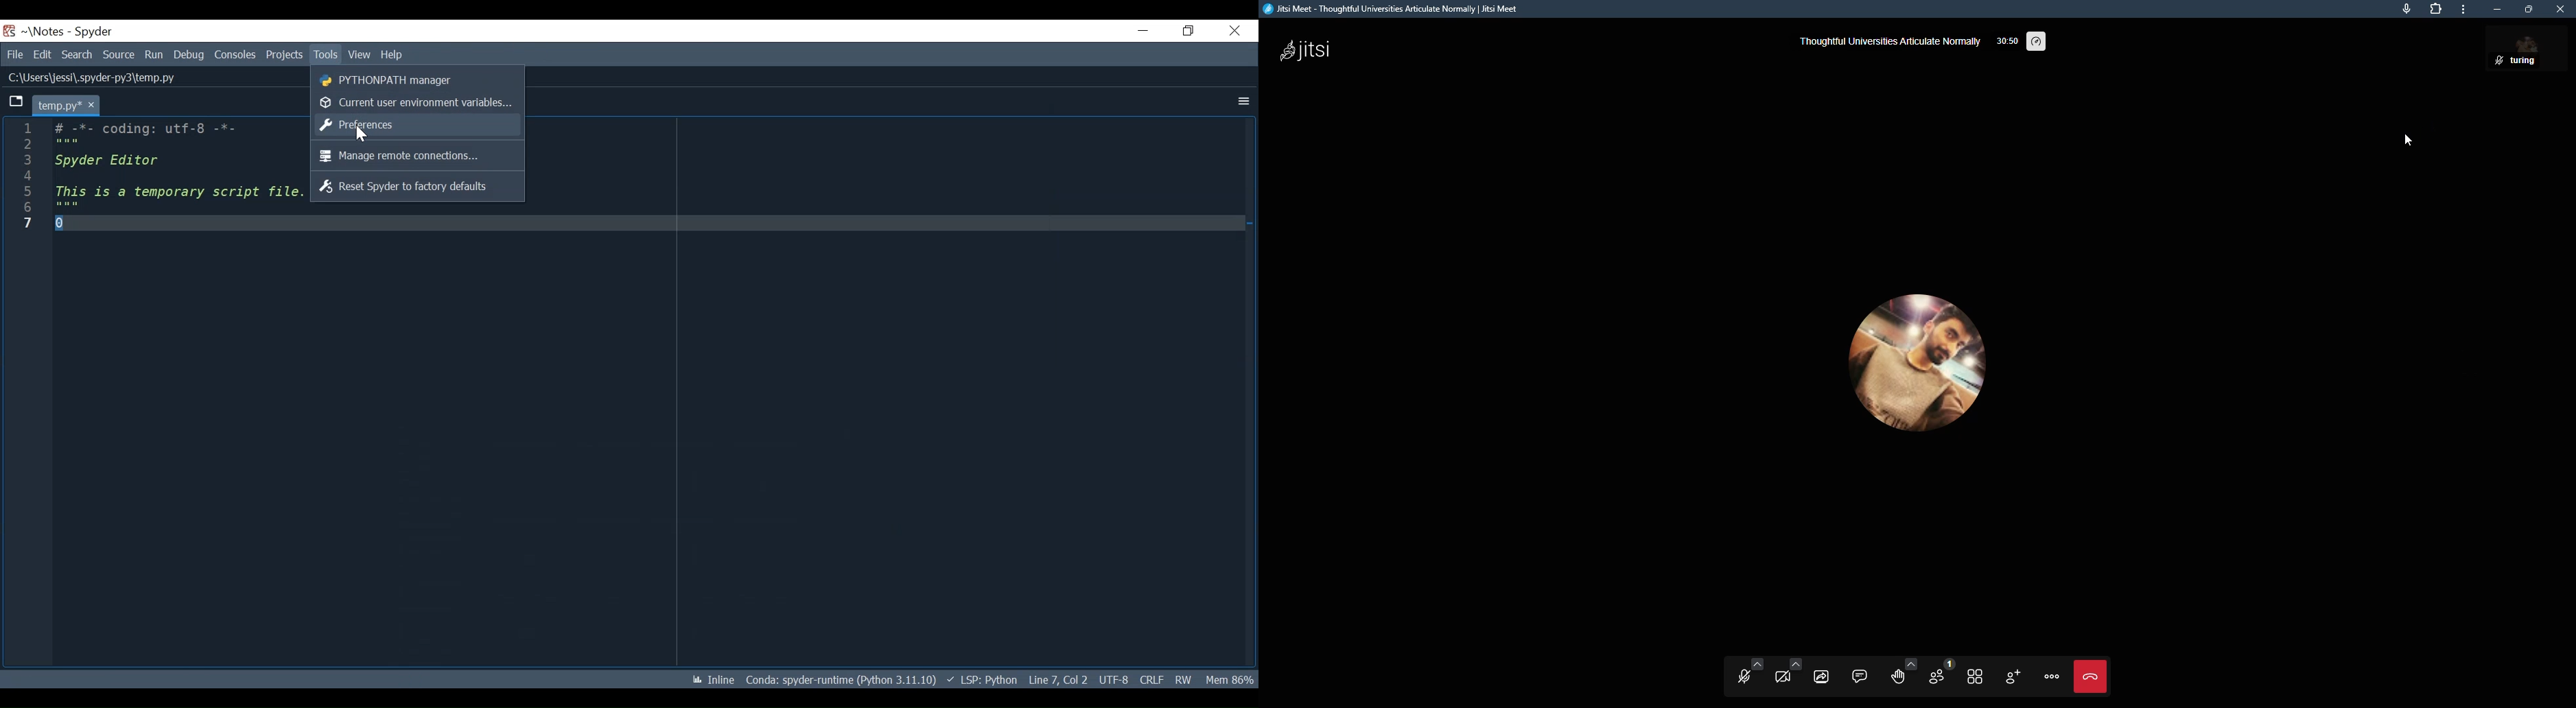  Describe the element at coordinates (2091, 676) in the screenshot. I see `Leave meeting` at that location.